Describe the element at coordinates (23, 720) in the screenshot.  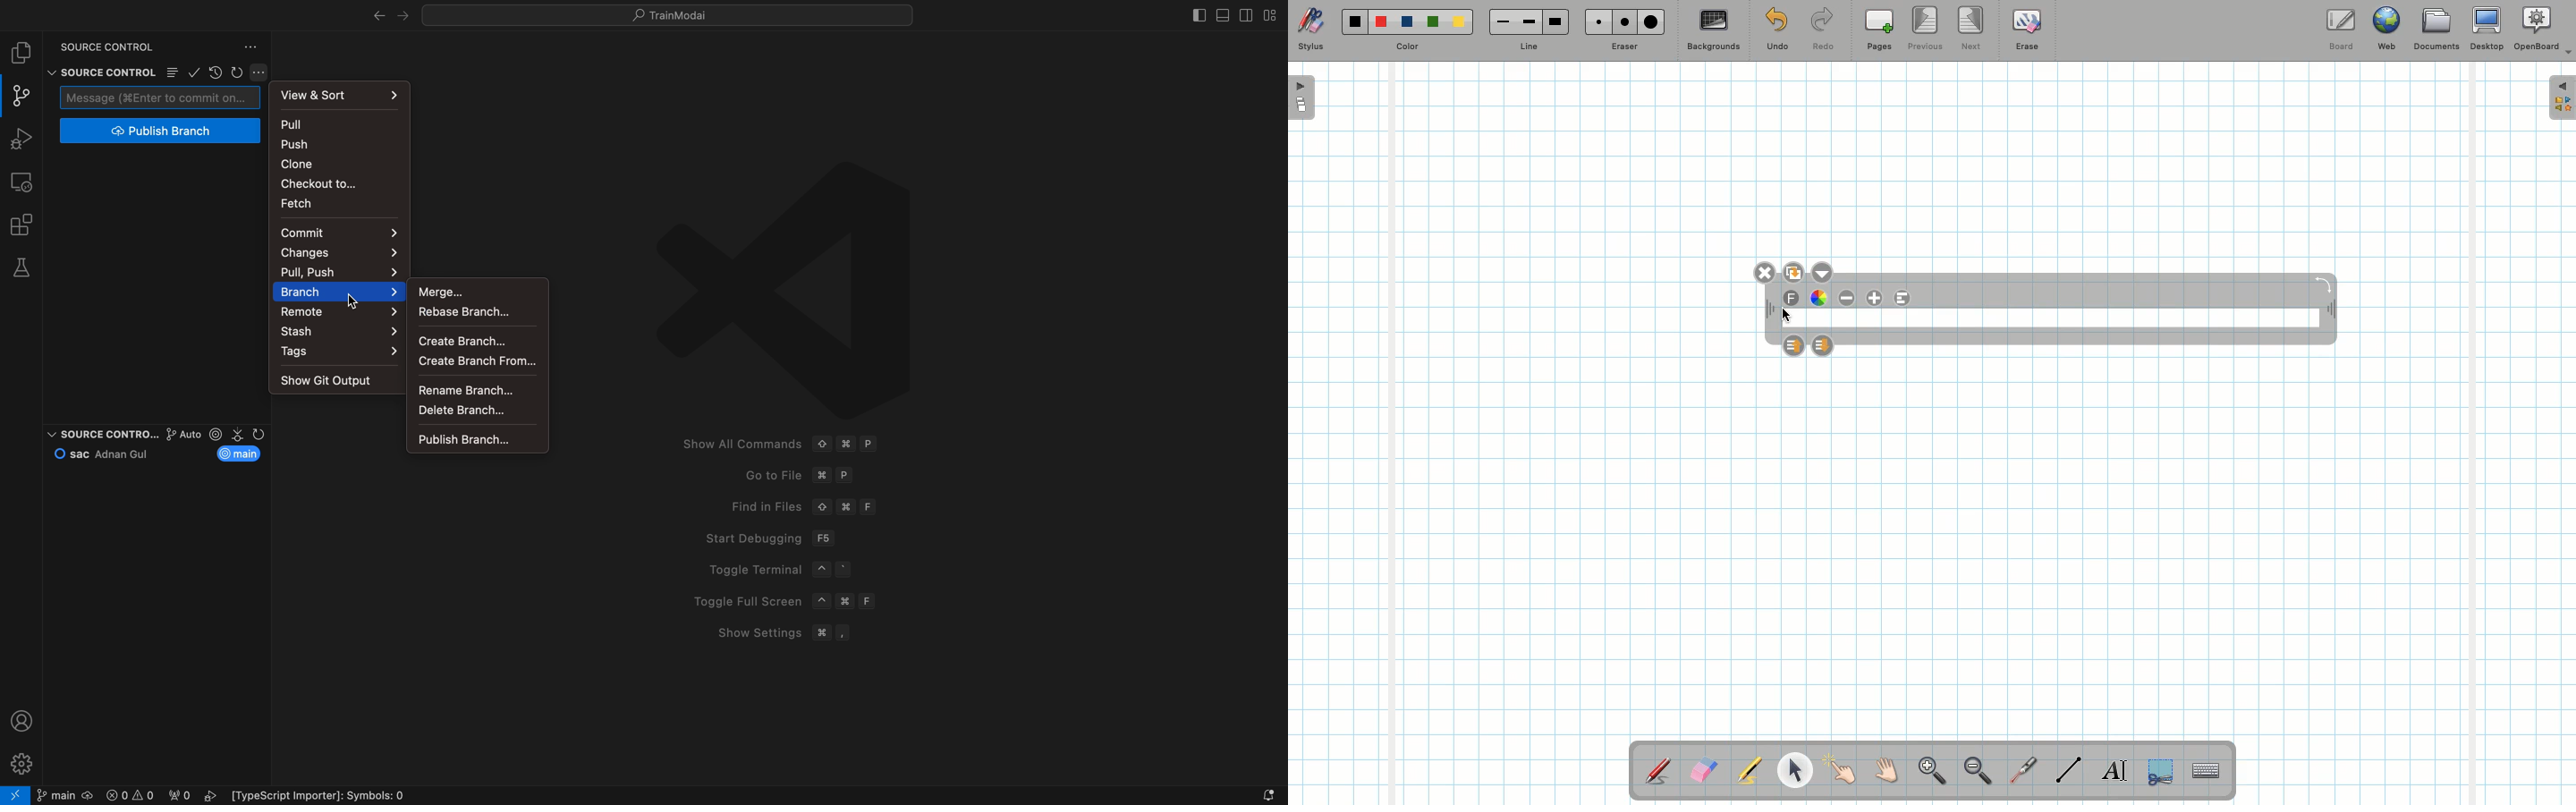
I see `profile` at that location.